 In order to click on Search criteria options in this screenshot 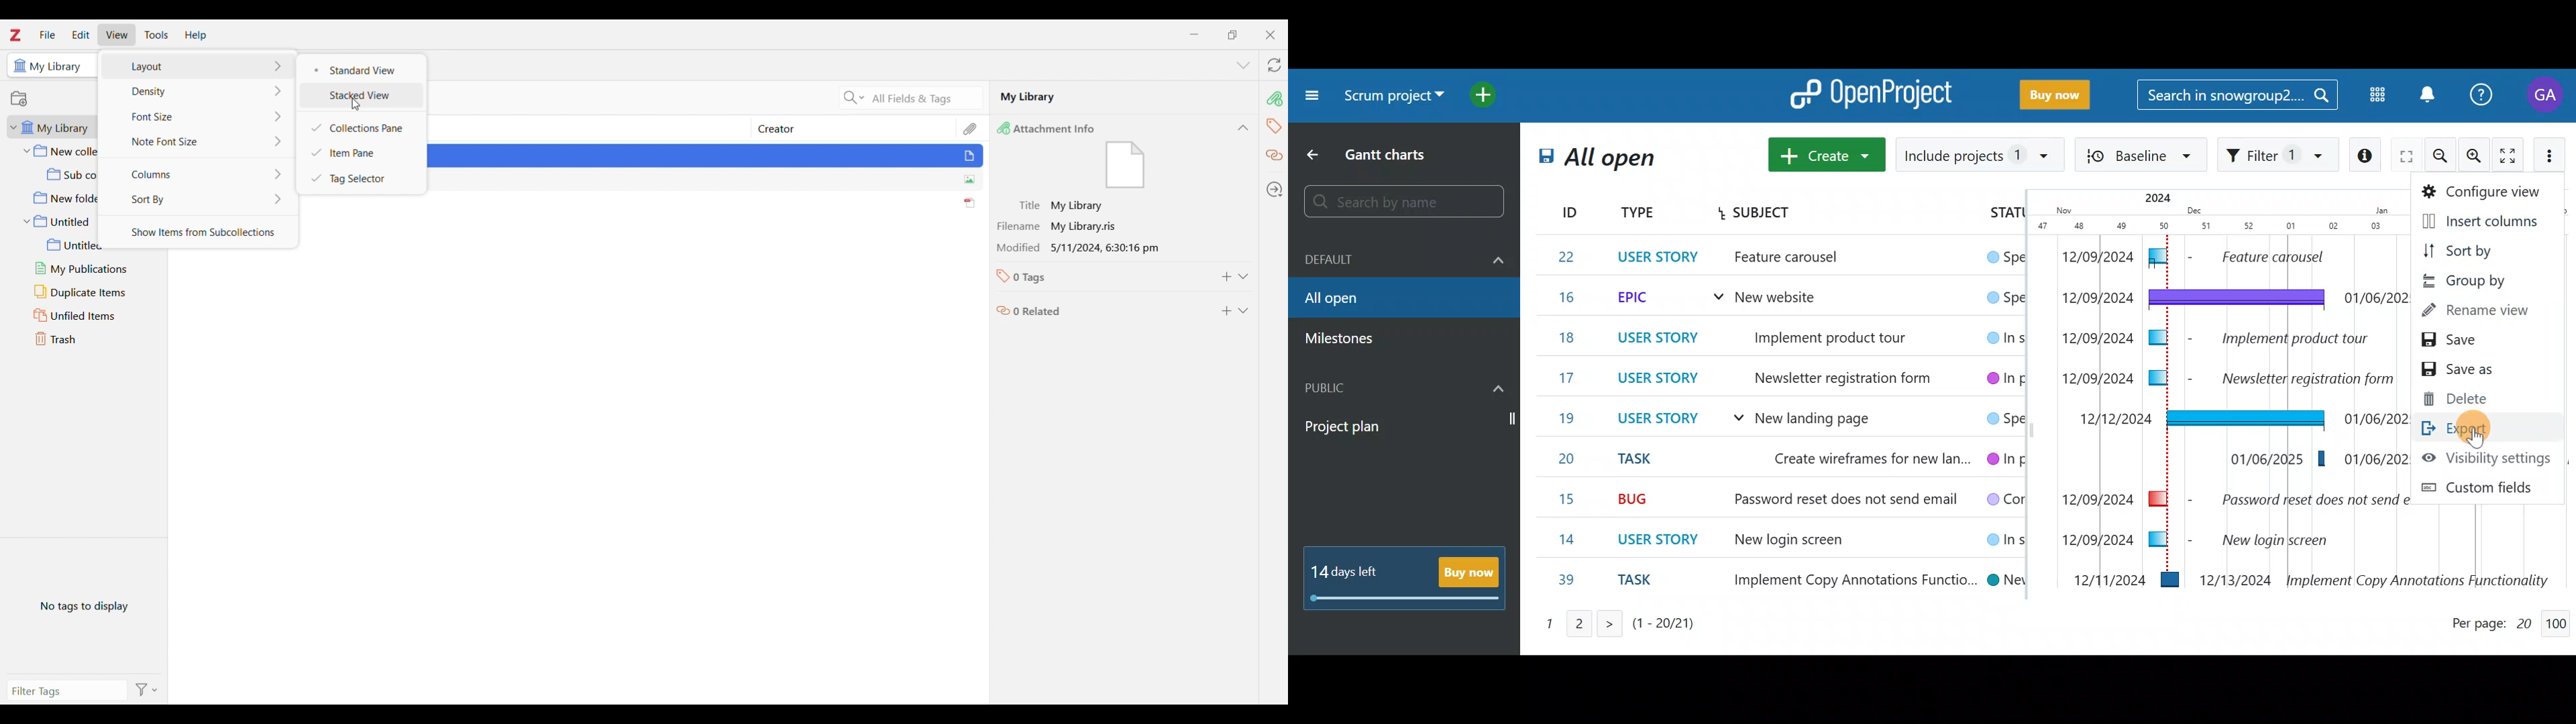, I will do `click(854, 98)`.